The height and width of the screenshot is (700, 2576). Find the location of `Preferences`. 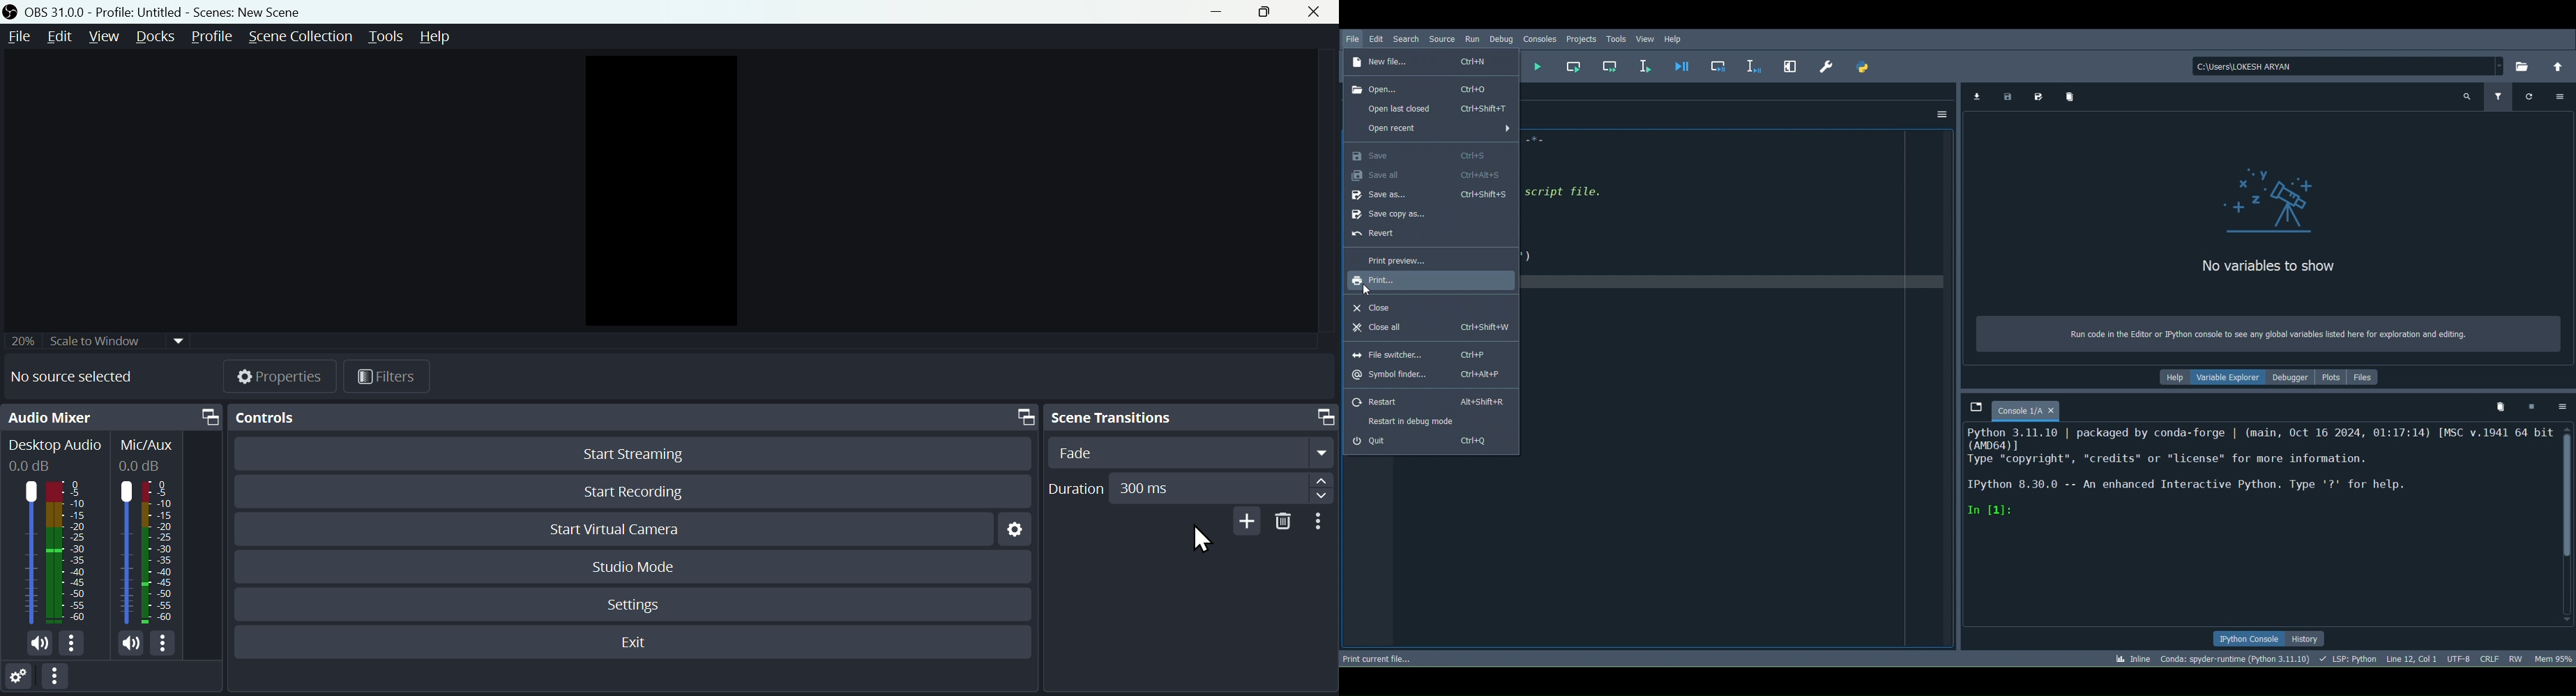

Preferences is located at coordinates (1829, 66).